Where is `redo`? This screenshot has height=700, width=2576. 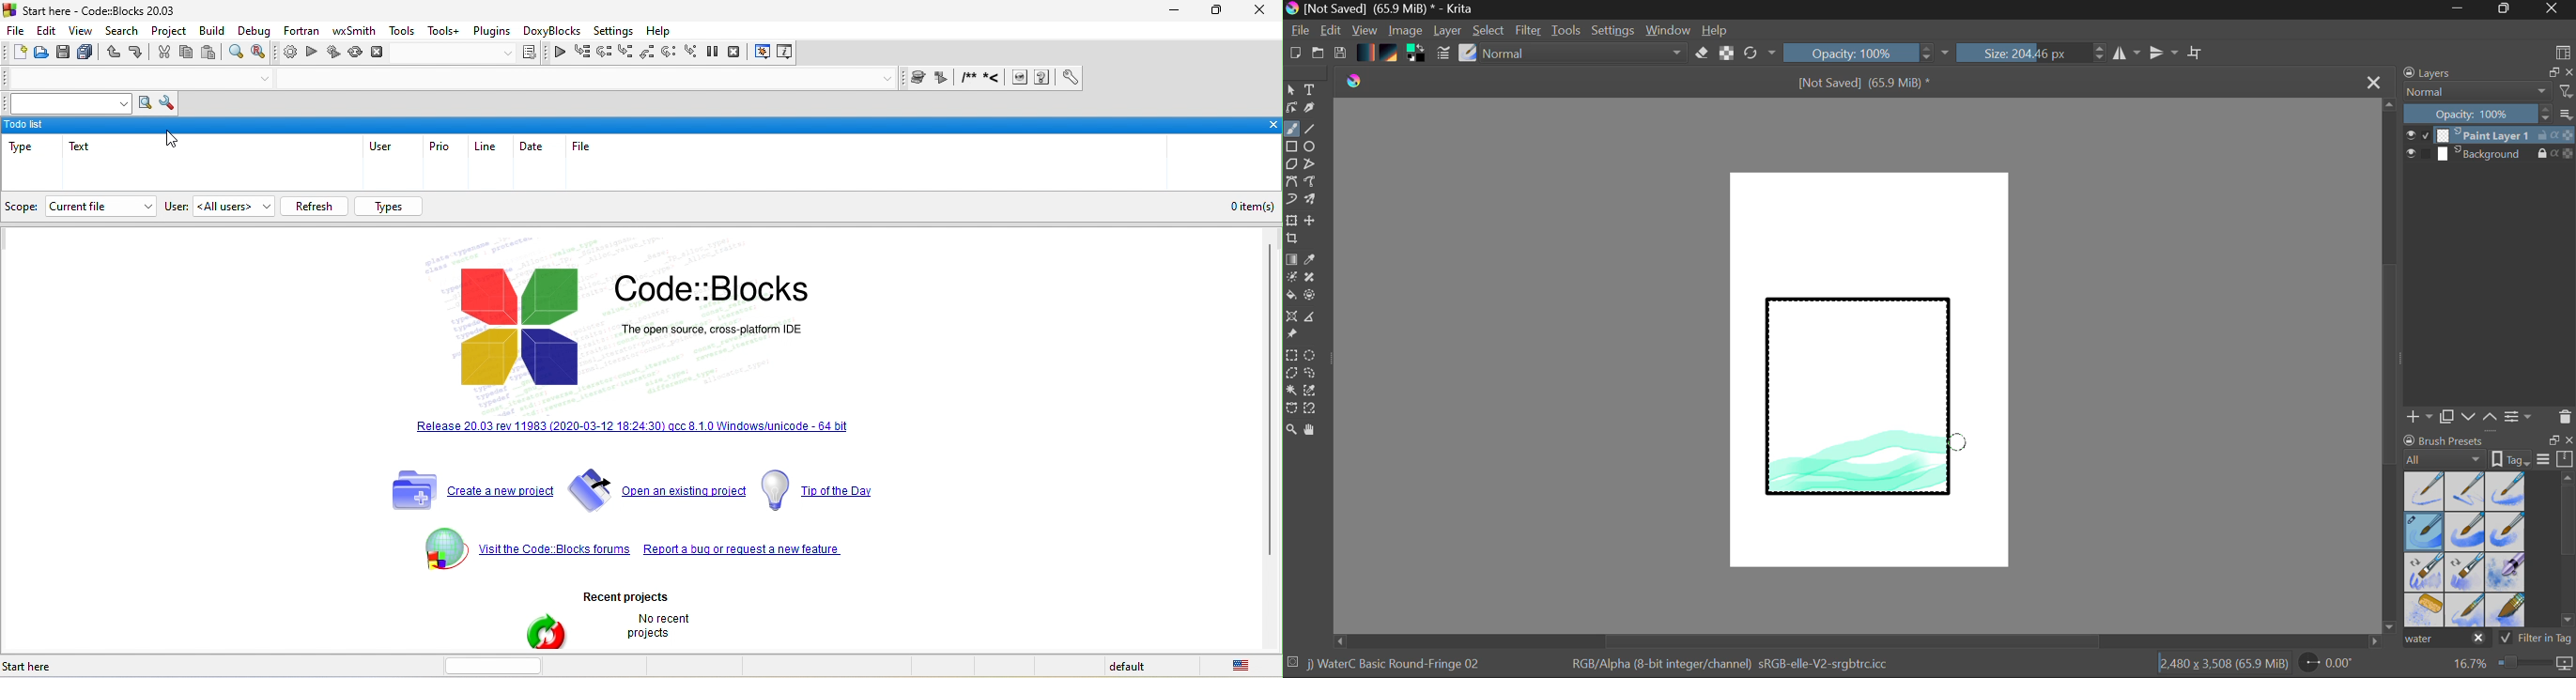 redo is located at coordinates (136, 54).